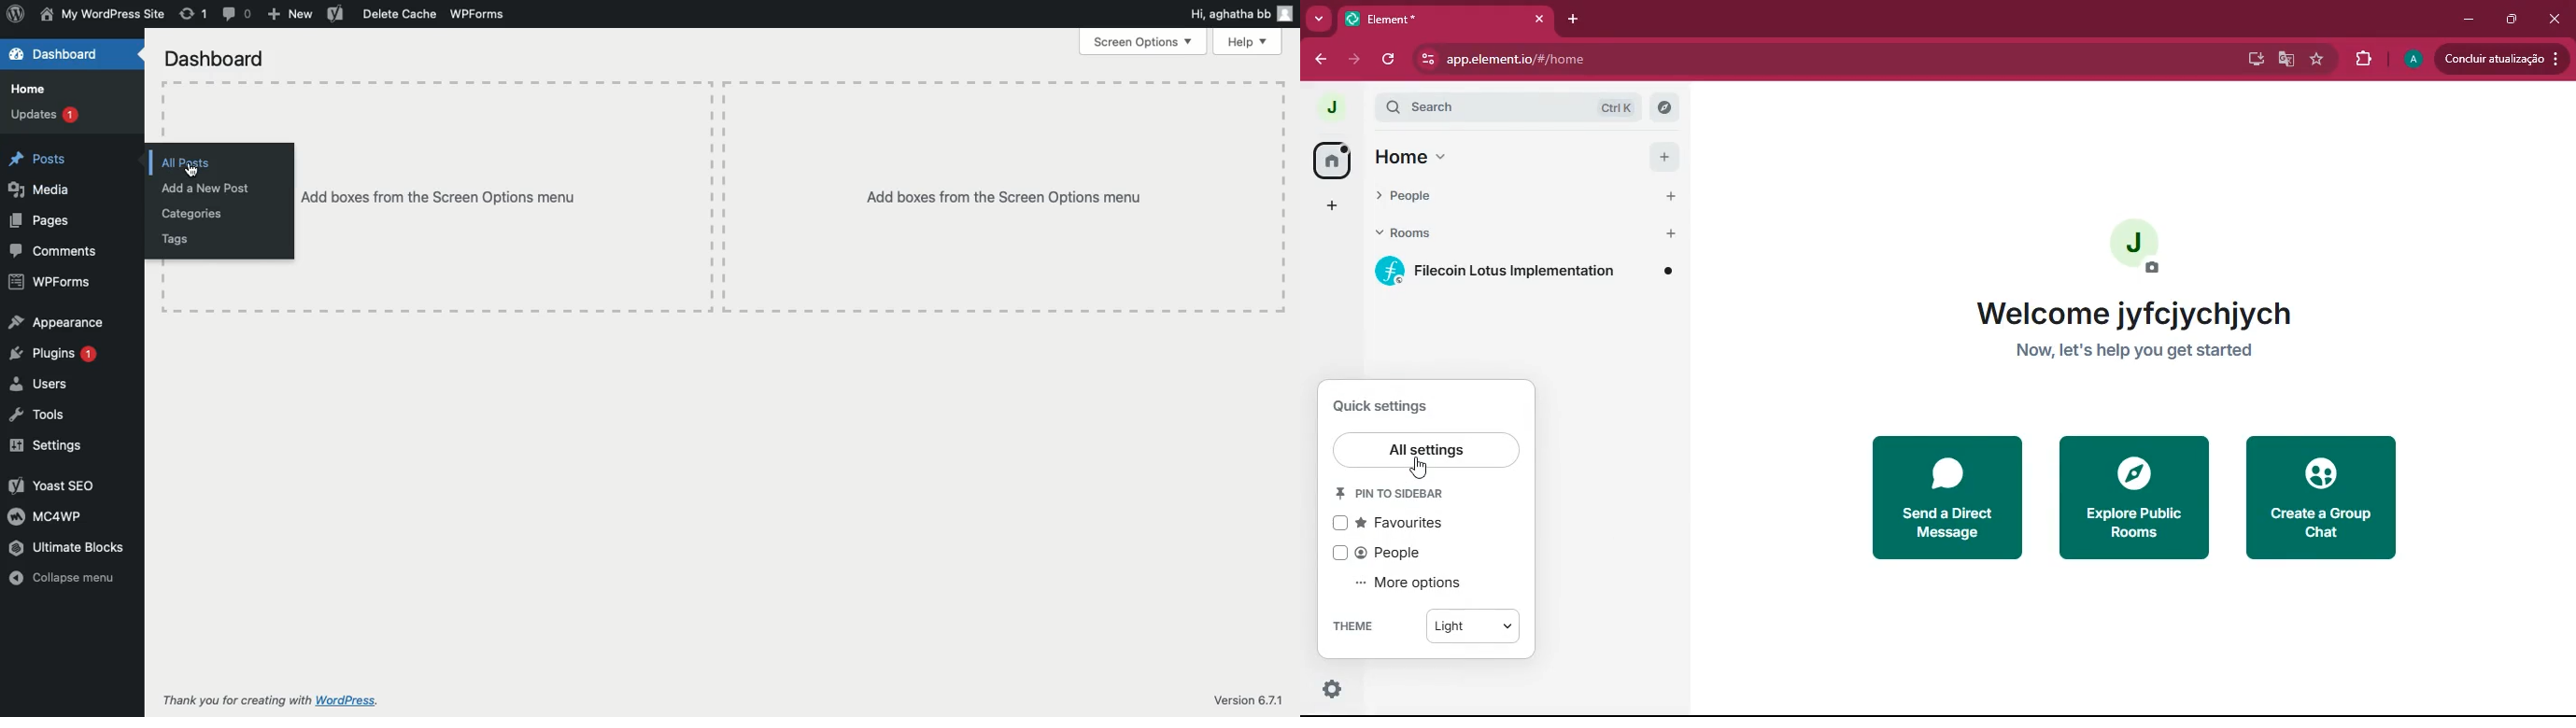 The width and height of the screenshot is (2576, 728). What do you see at coordinates (1364, 627) in the screenshot?
I see `theme` at bounding box center [1364, 627].